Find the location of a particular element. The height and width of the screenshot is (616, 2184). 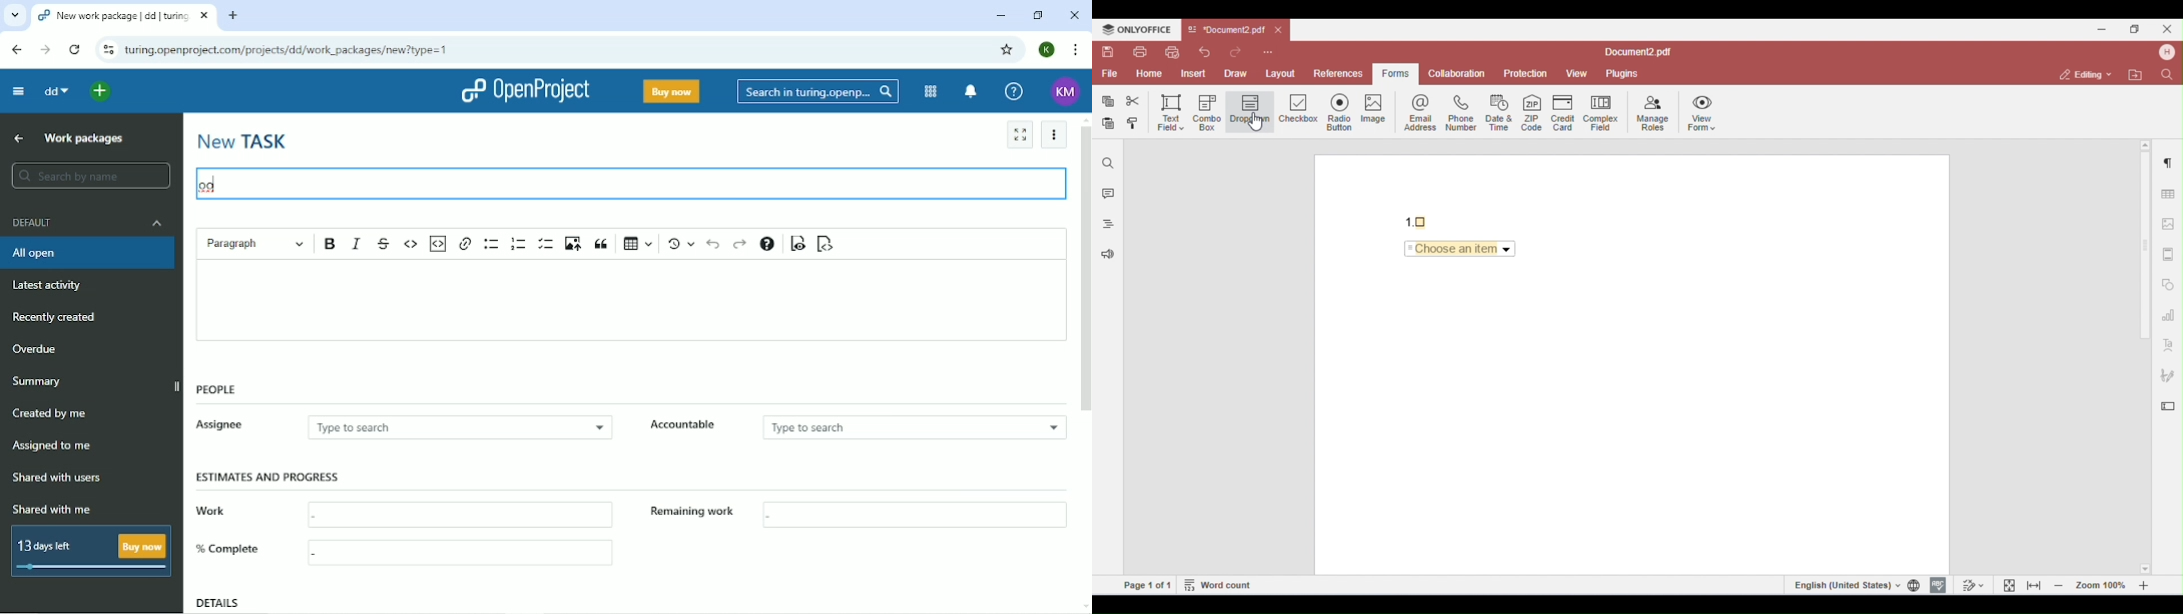

Insert table is located at coordinates (635, 245).